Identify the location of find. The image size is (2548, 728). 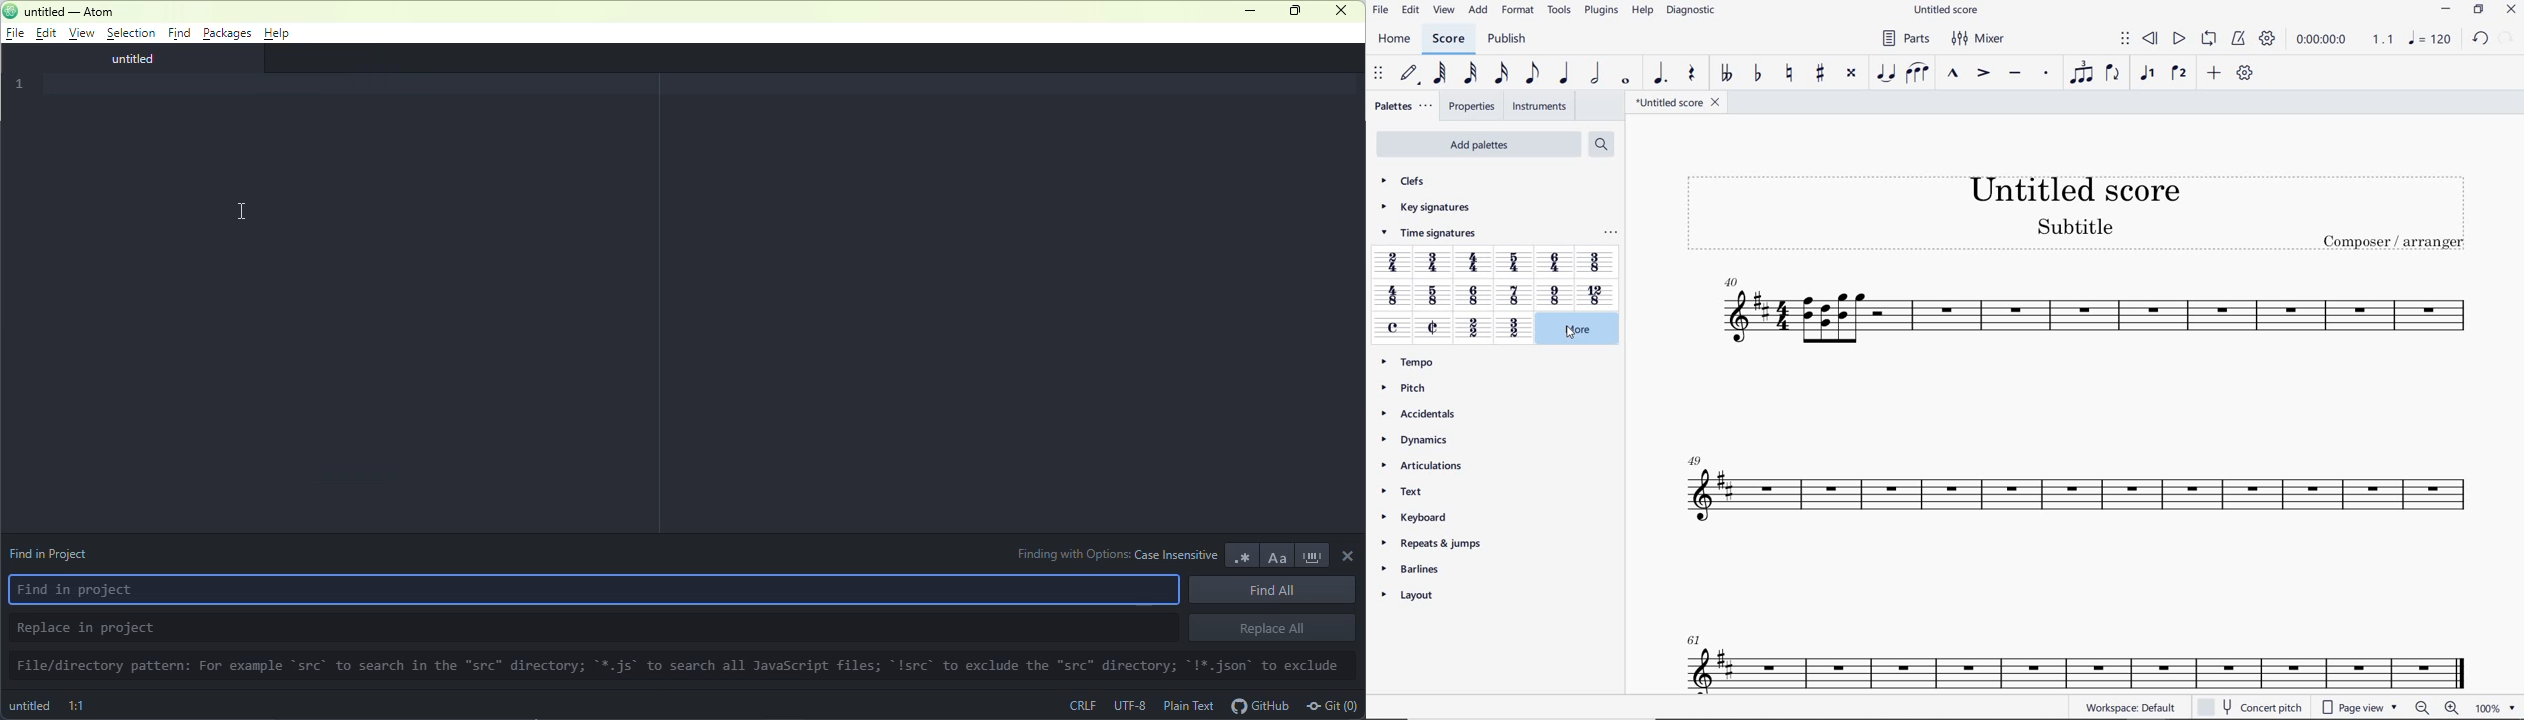
(179, 33).